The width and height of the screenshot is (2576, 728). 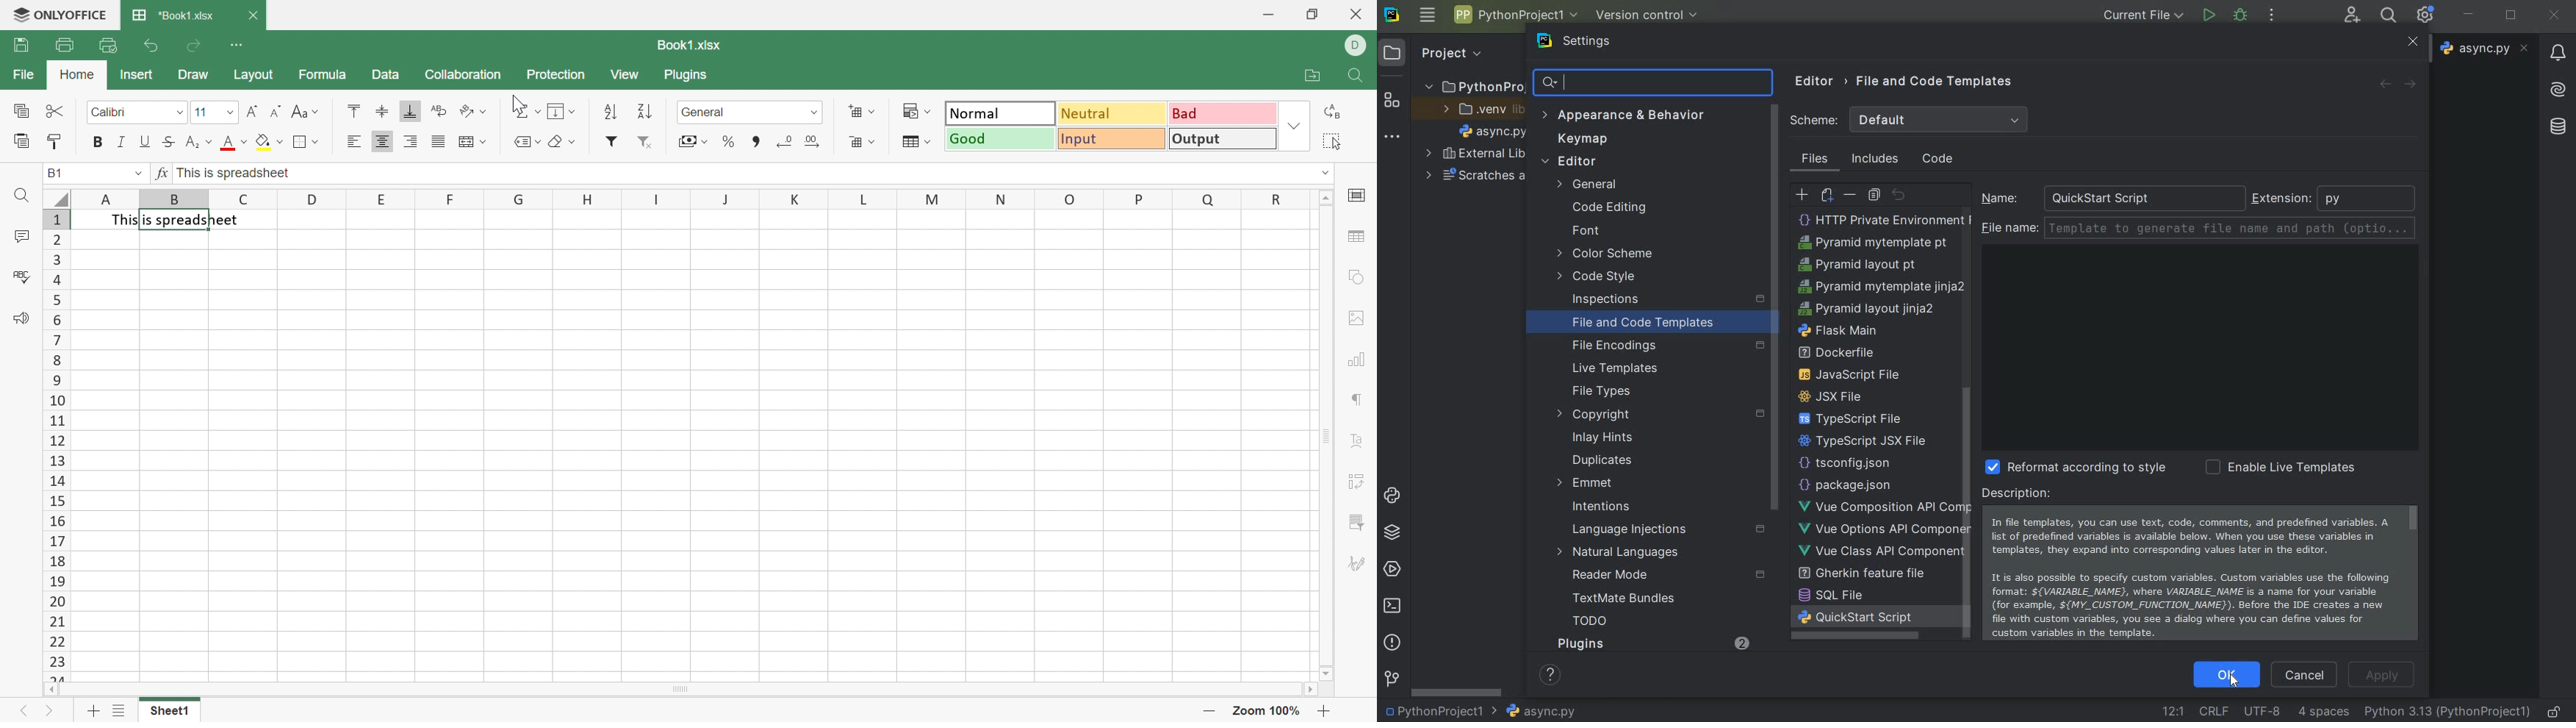 I want to click on Good, so click(x=1002, y=139).